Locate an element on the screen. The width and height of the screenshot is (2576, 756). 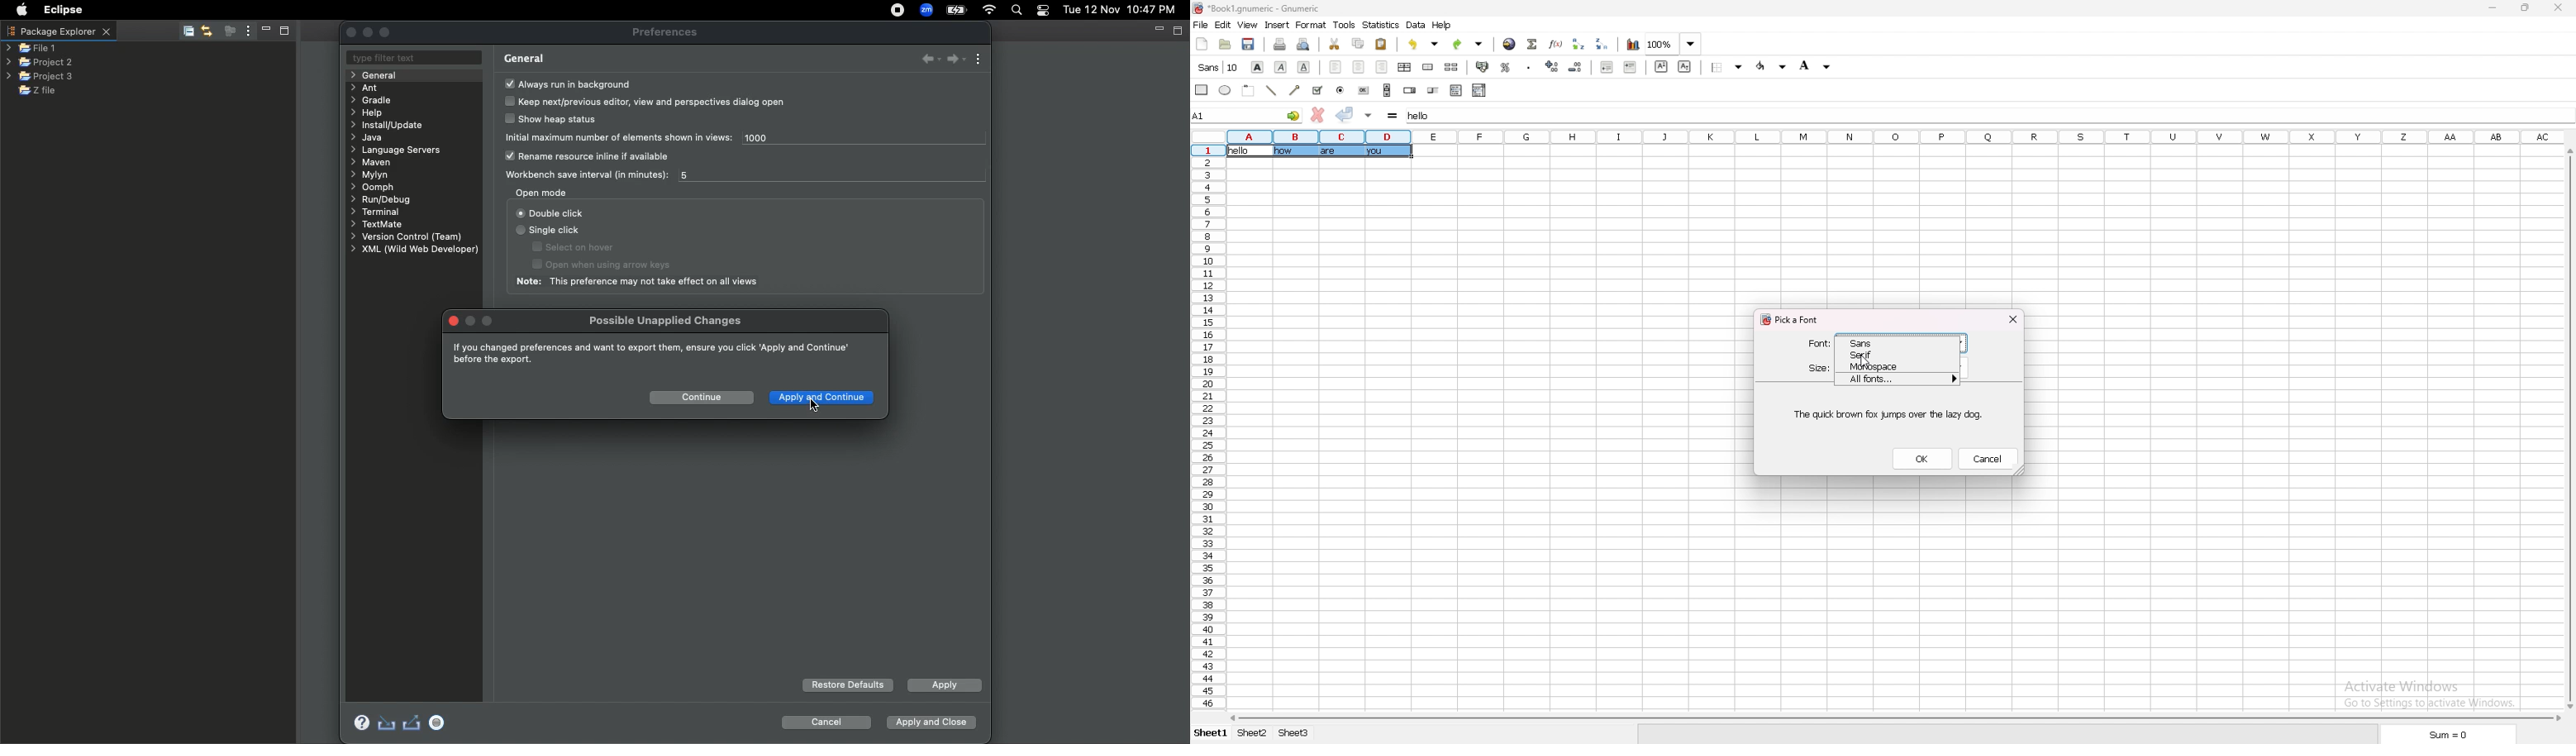
Text mate is located at coordinates (379, 225).